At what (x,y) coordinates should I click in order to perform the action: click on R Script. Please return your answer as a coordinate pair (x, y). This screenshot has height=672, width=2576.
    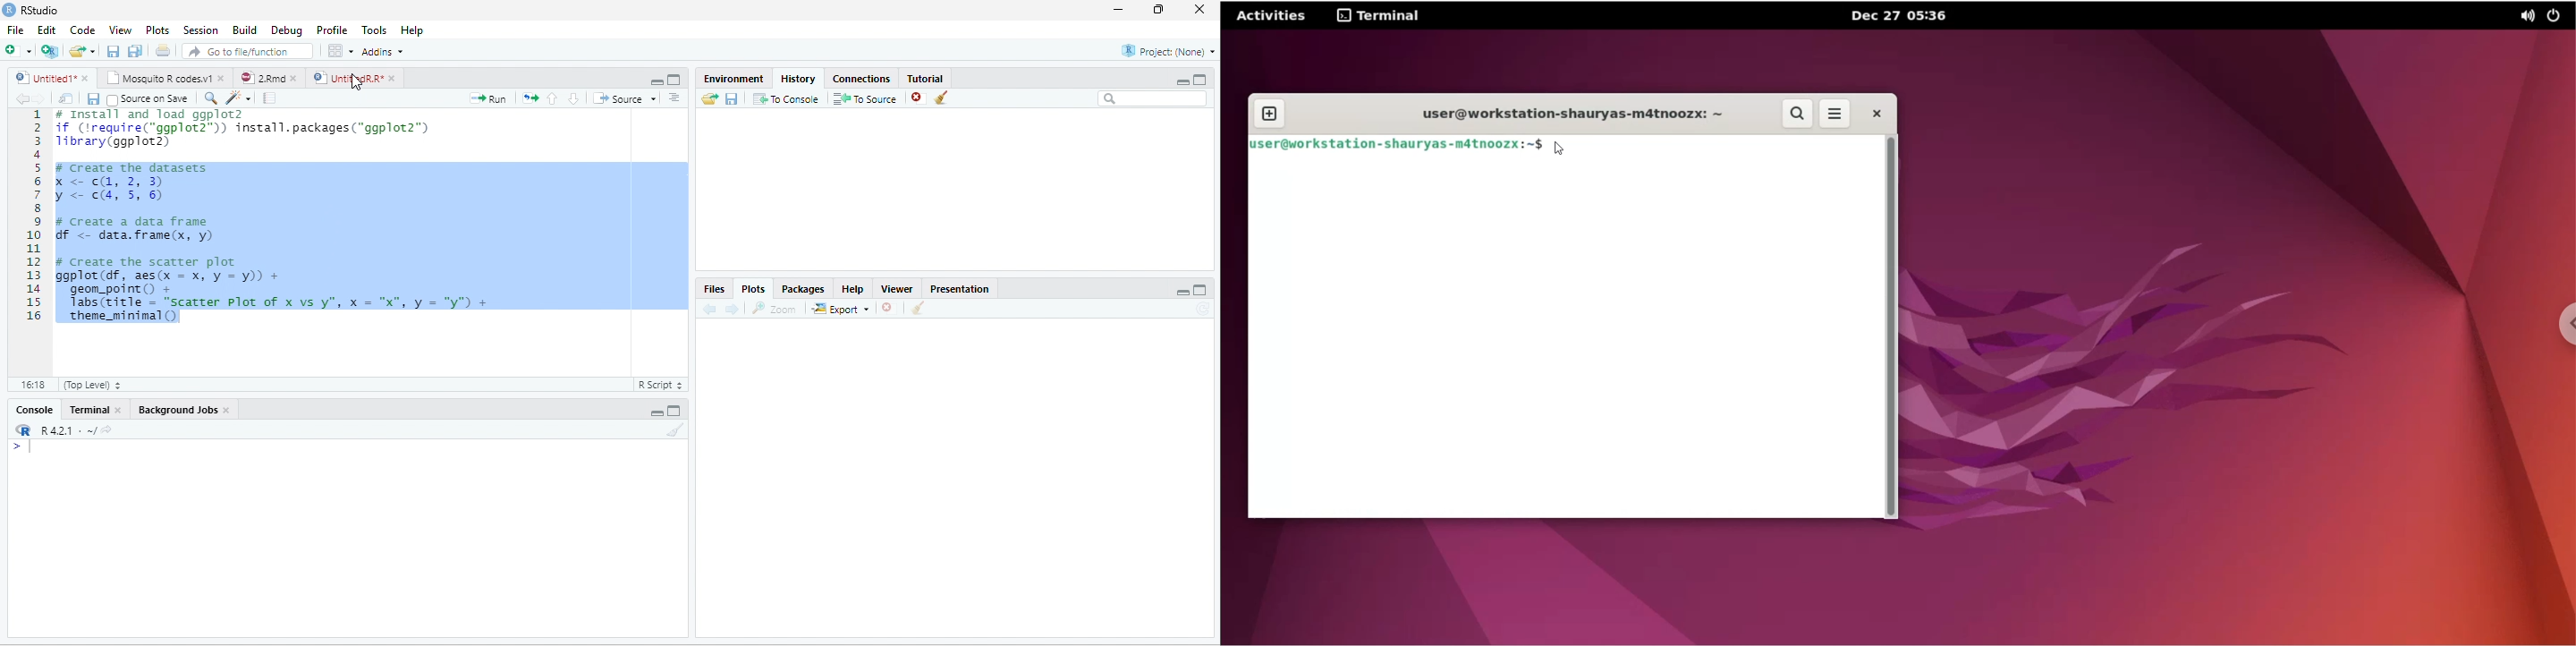
    Looking at the image, I should click on (662, 385).